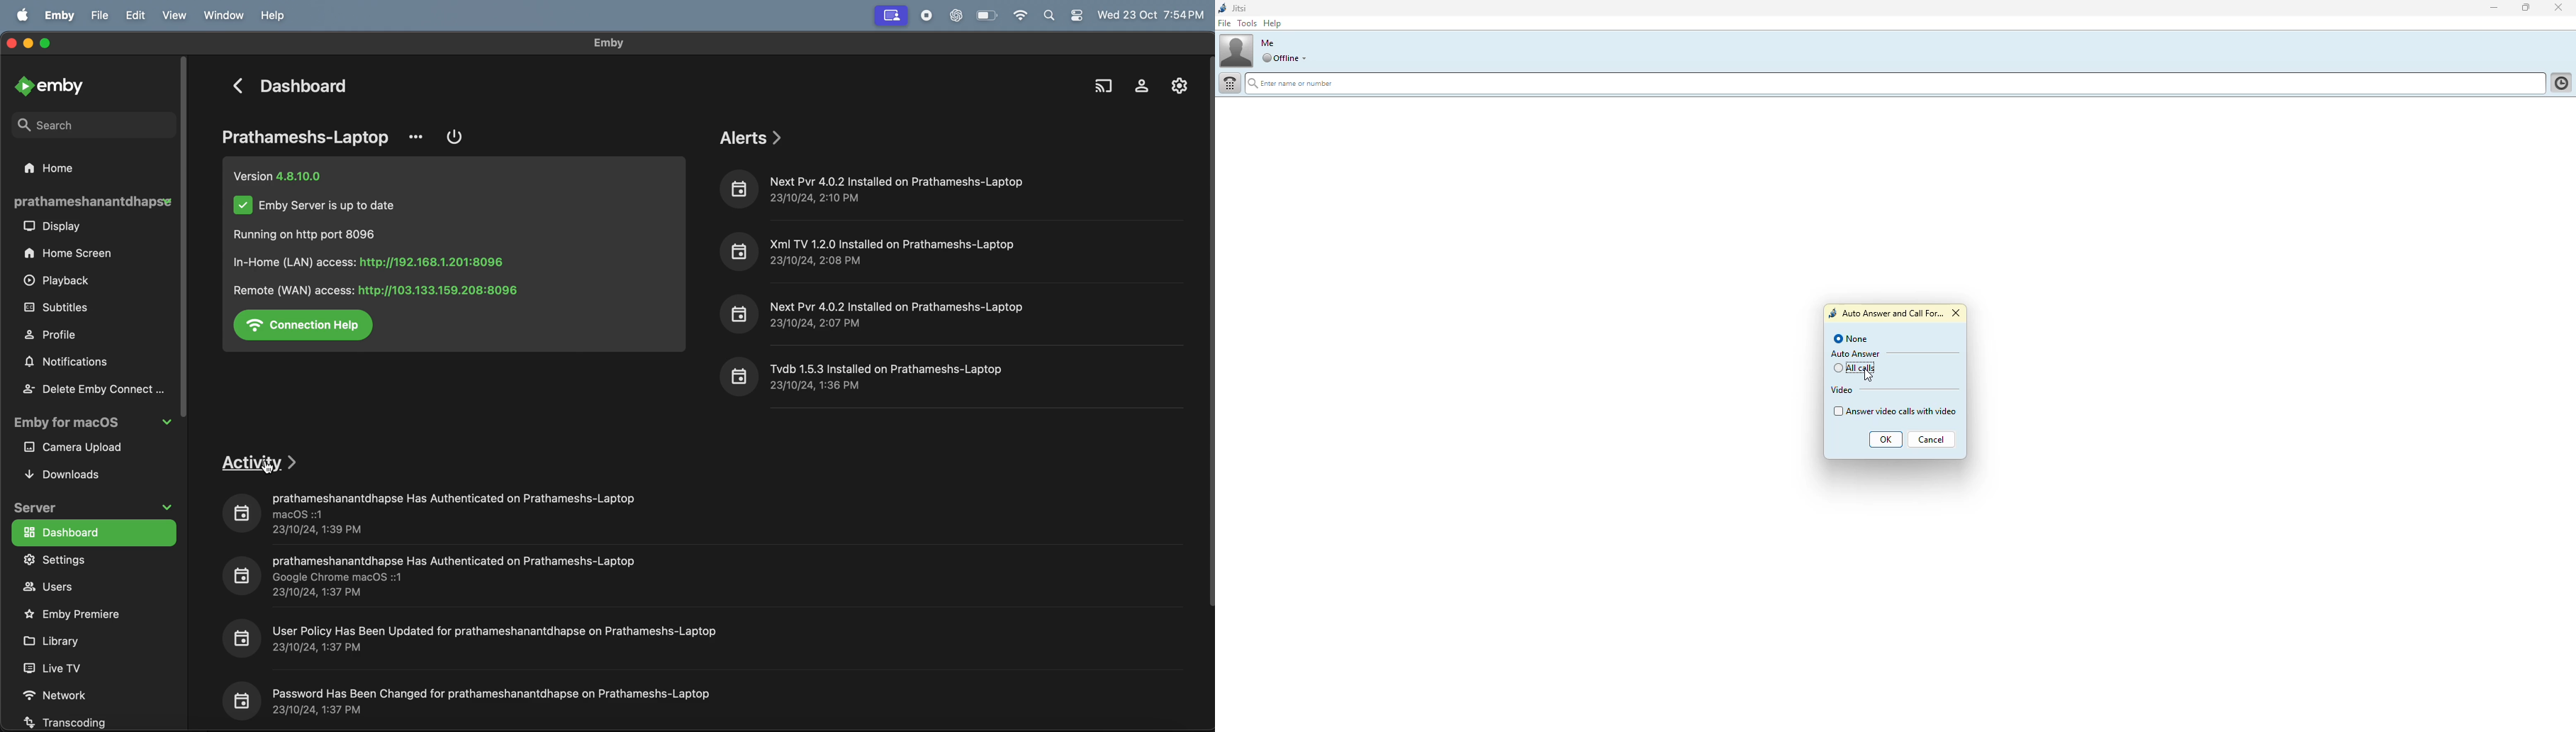 This screenshot has height=756, width=2576. Describe the element at coordinates (1175, 85) in the screenshot. I see `settings` at that location.